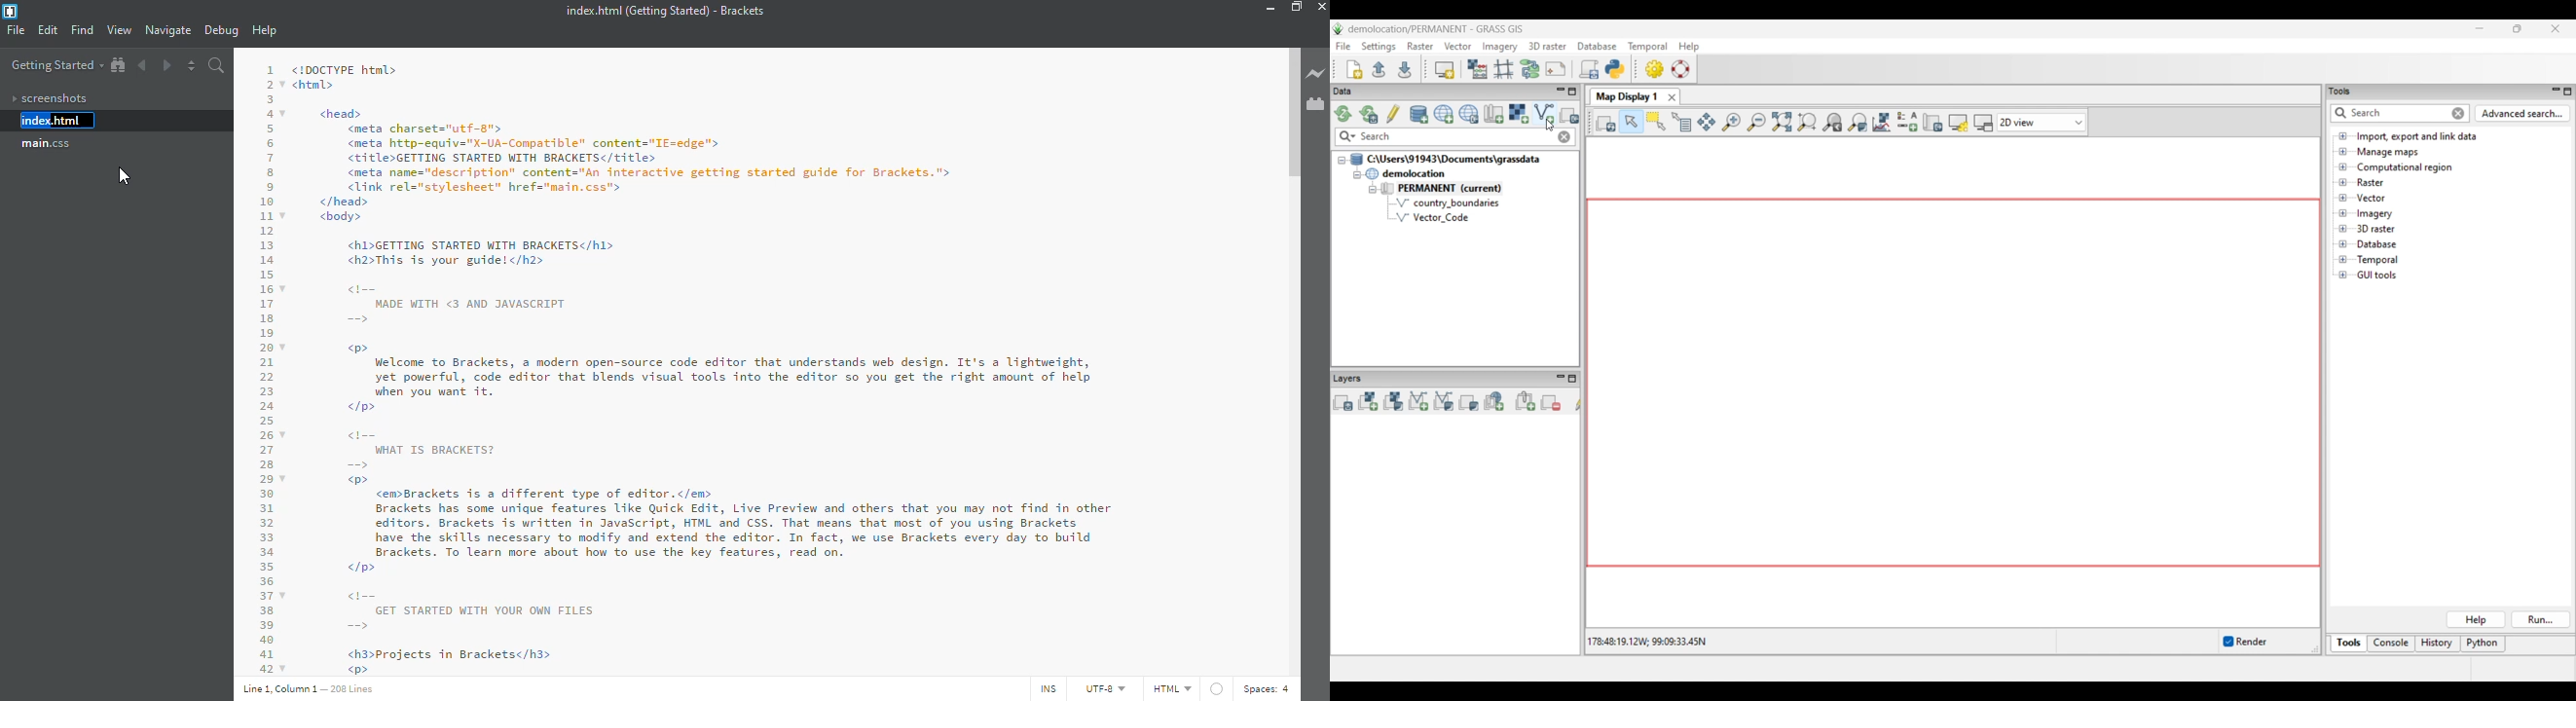 This screenshot has height=728, width=2576. What do you see at coordinates (1316, 104) in the screenshot?
I see `extension manager` at bounding box center [1316, 104].